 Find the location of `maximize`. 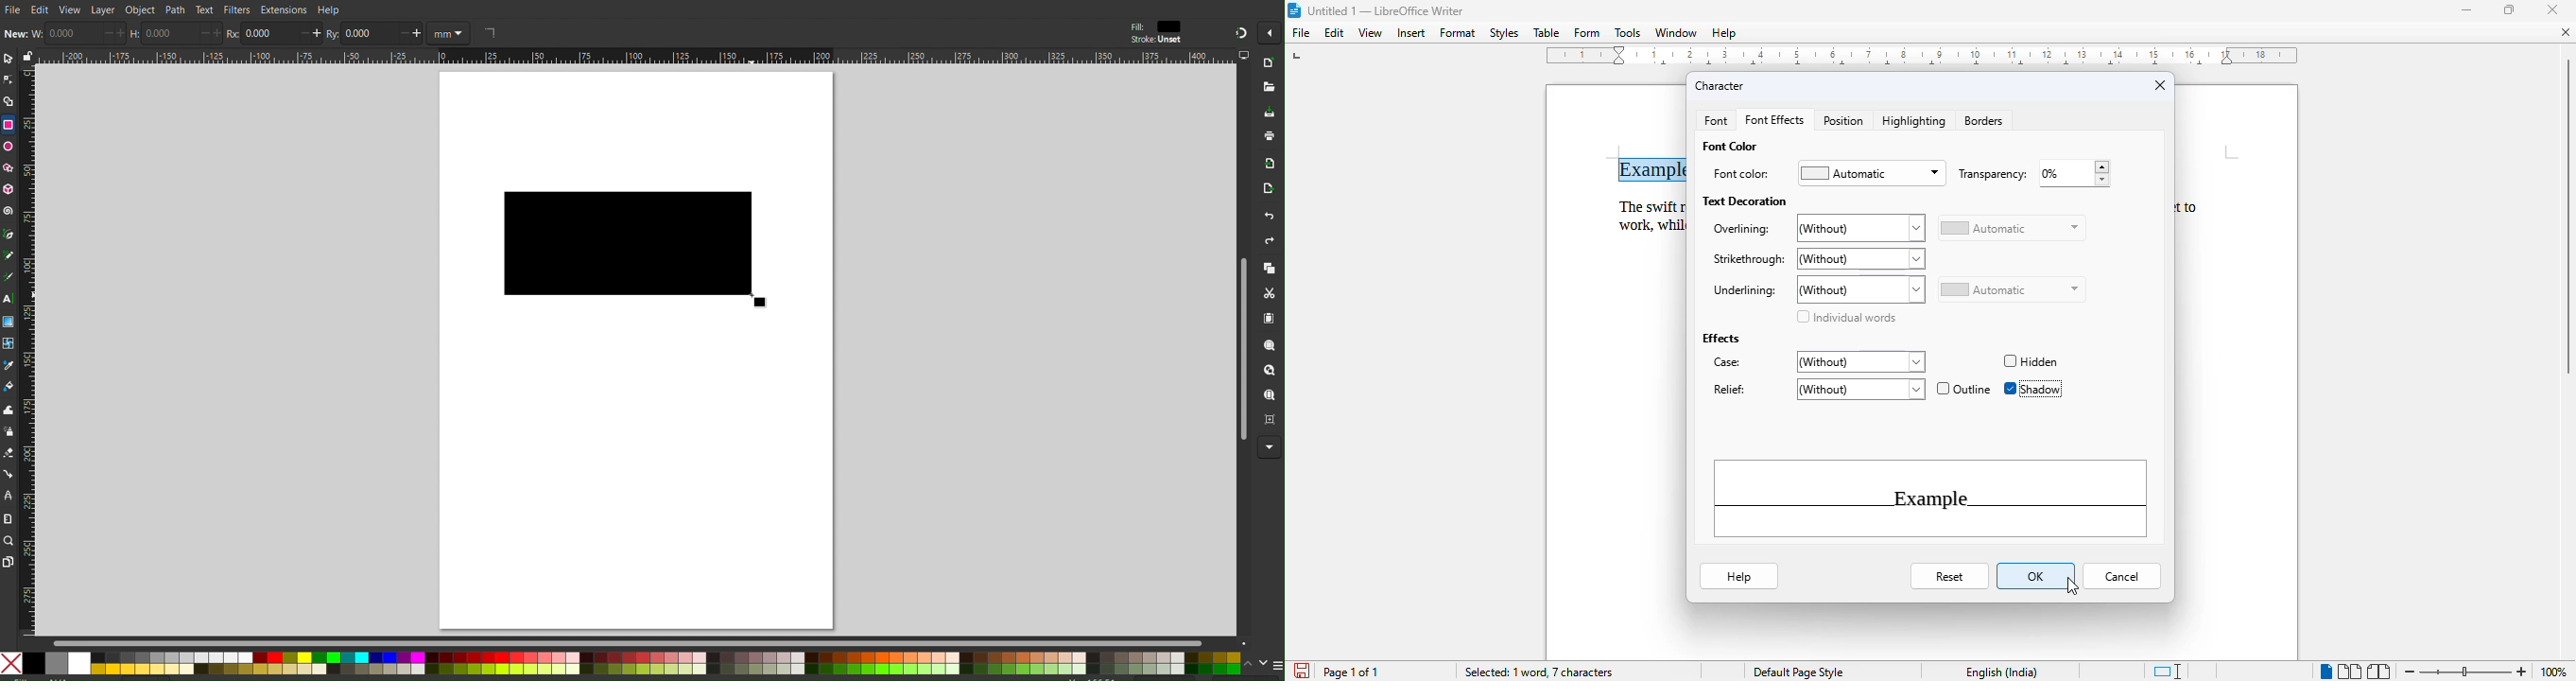

maximize is located at coordinates (2509, 9).